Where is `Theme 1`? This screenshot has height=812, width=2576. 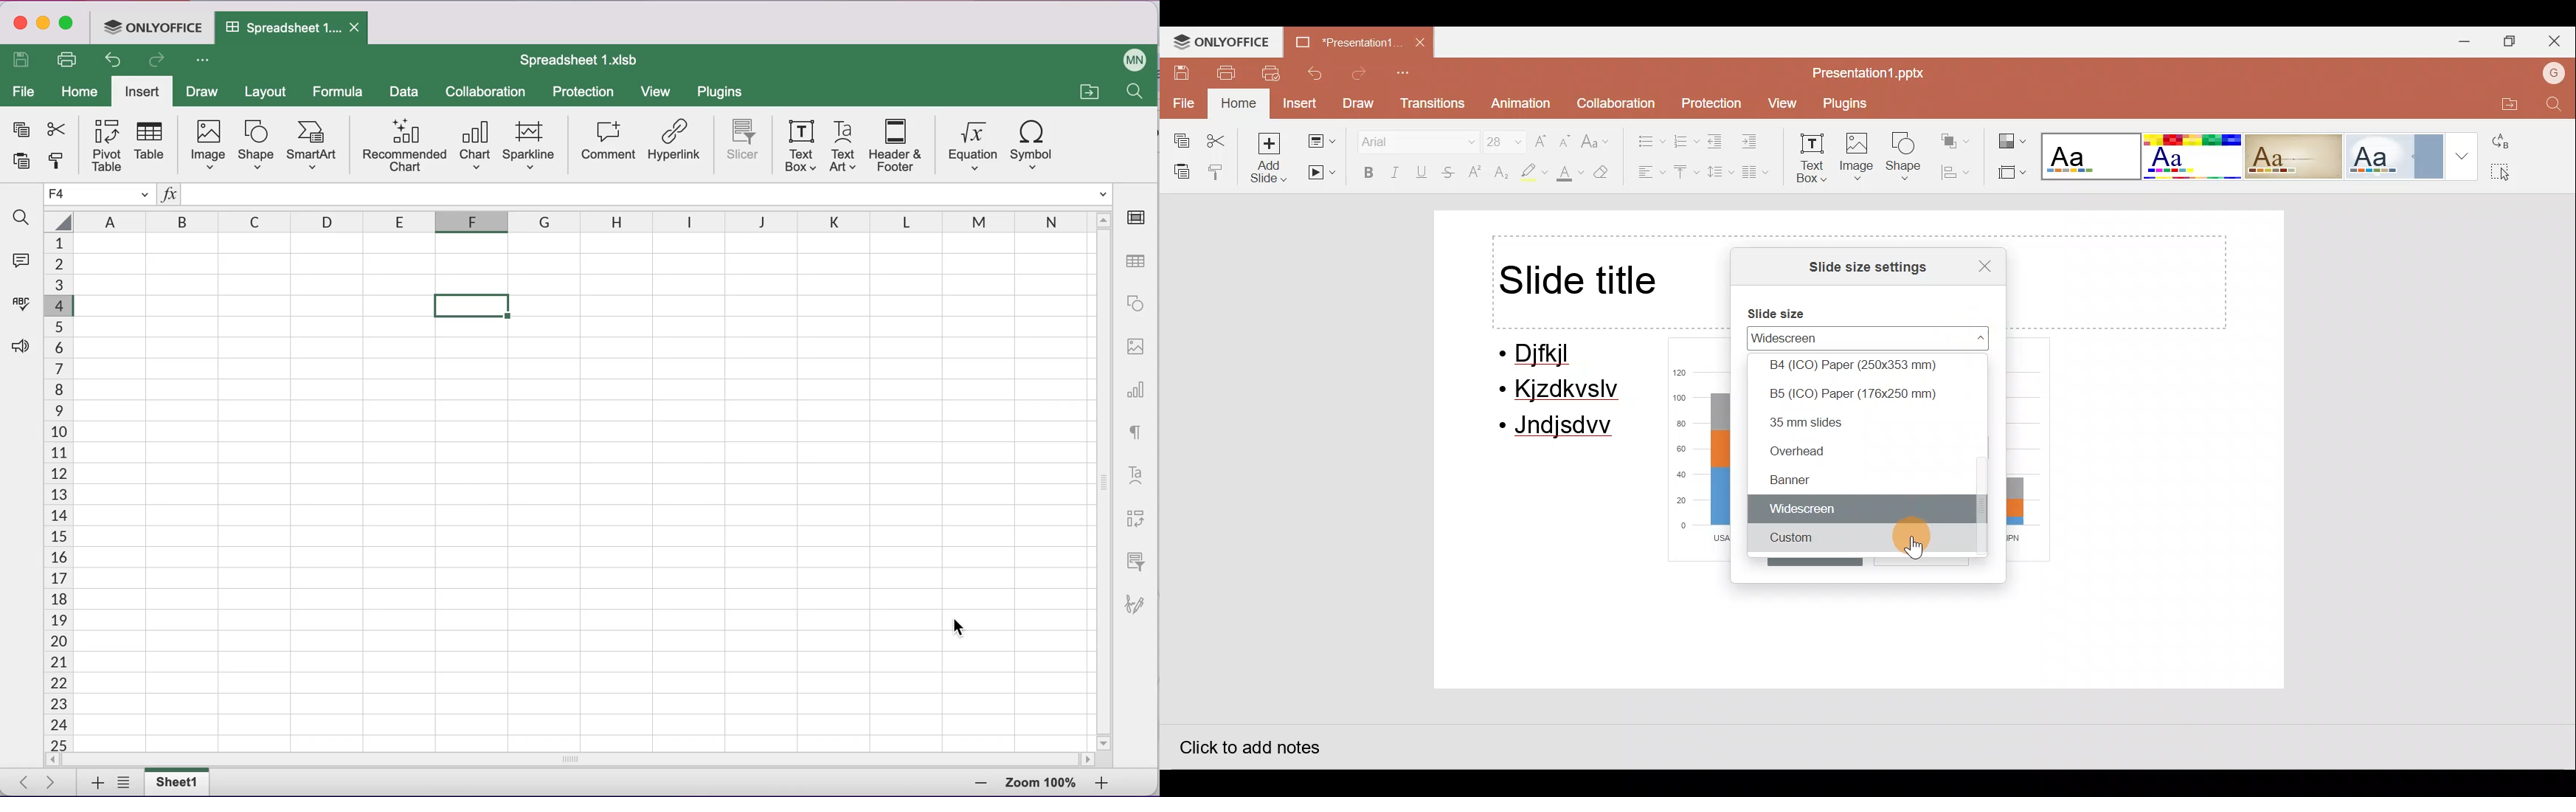
Theme 1 is located at coordinates (2092, 158).